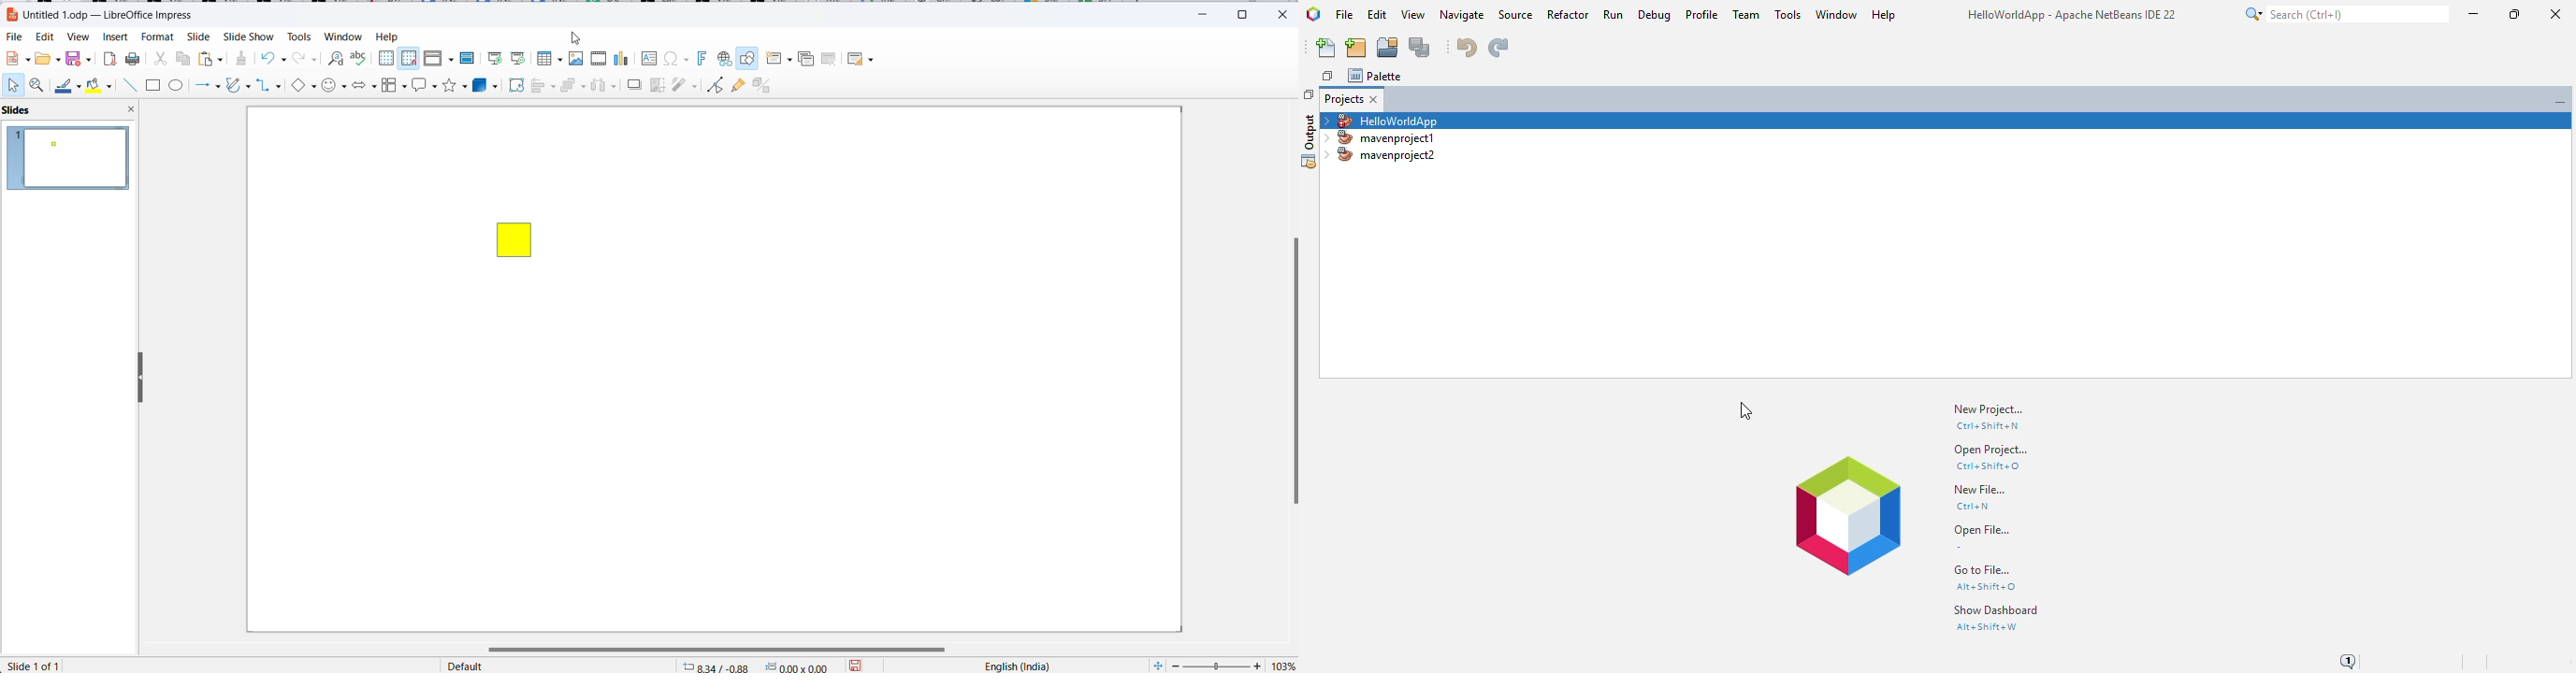  I want to click on new file, so click(16, 59).